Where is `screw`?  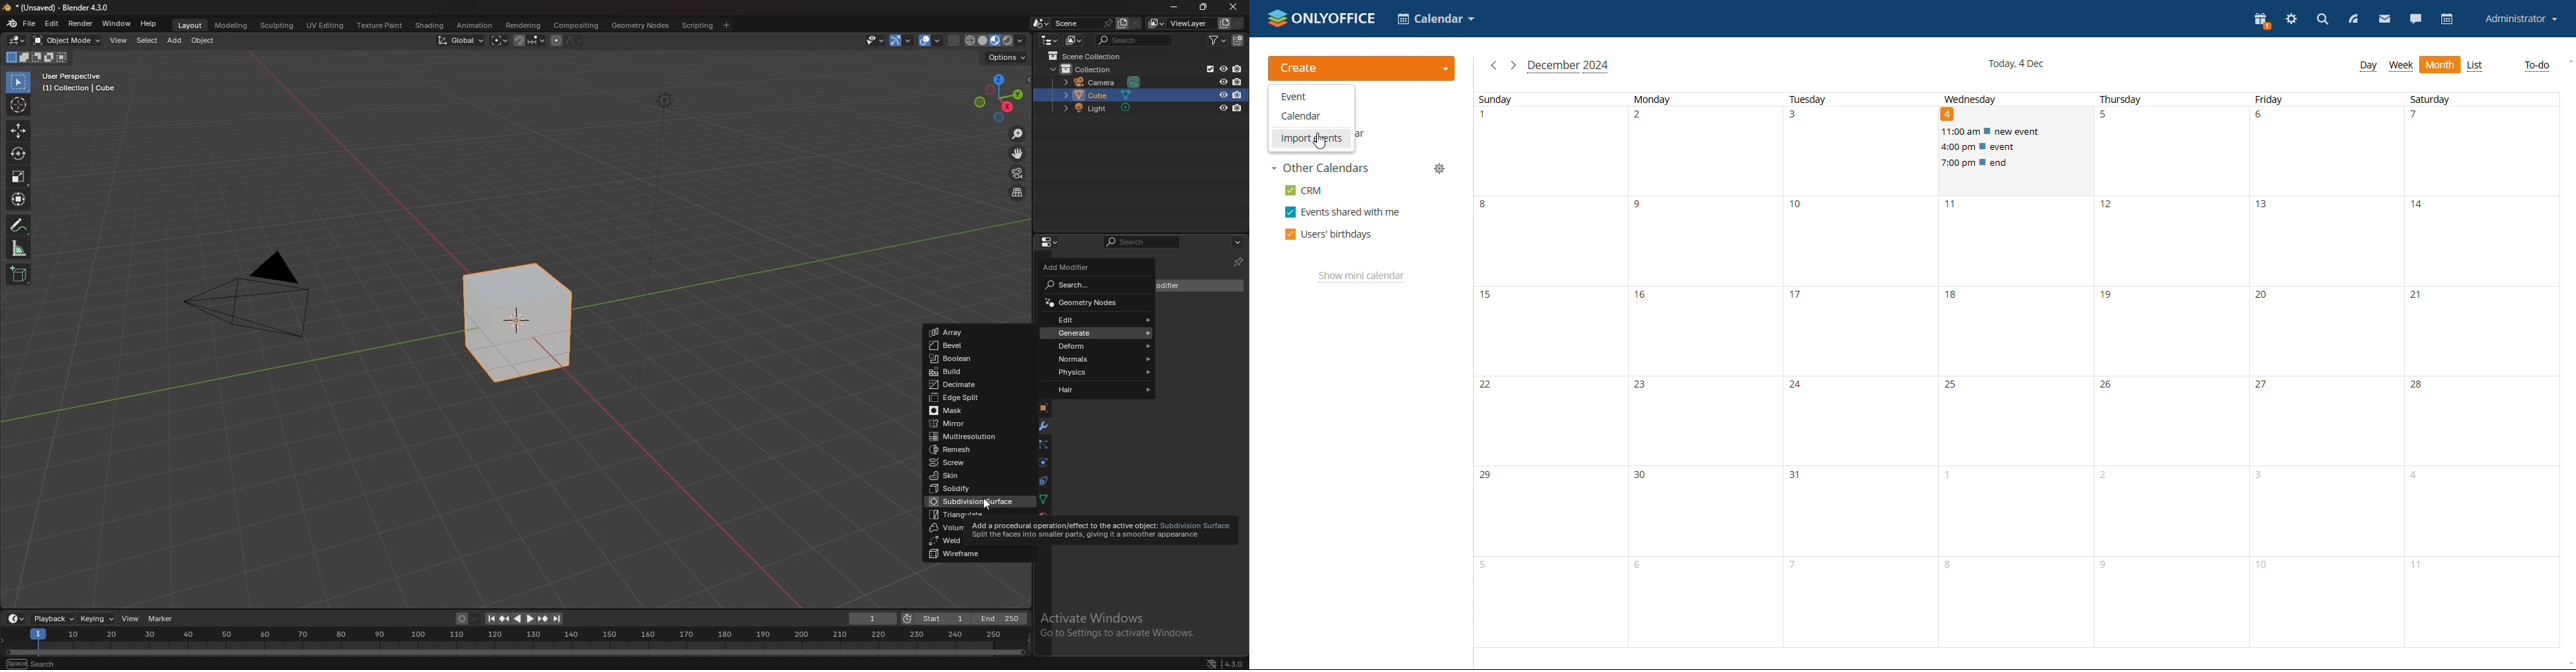 screw is located at coordinates (974, 462).